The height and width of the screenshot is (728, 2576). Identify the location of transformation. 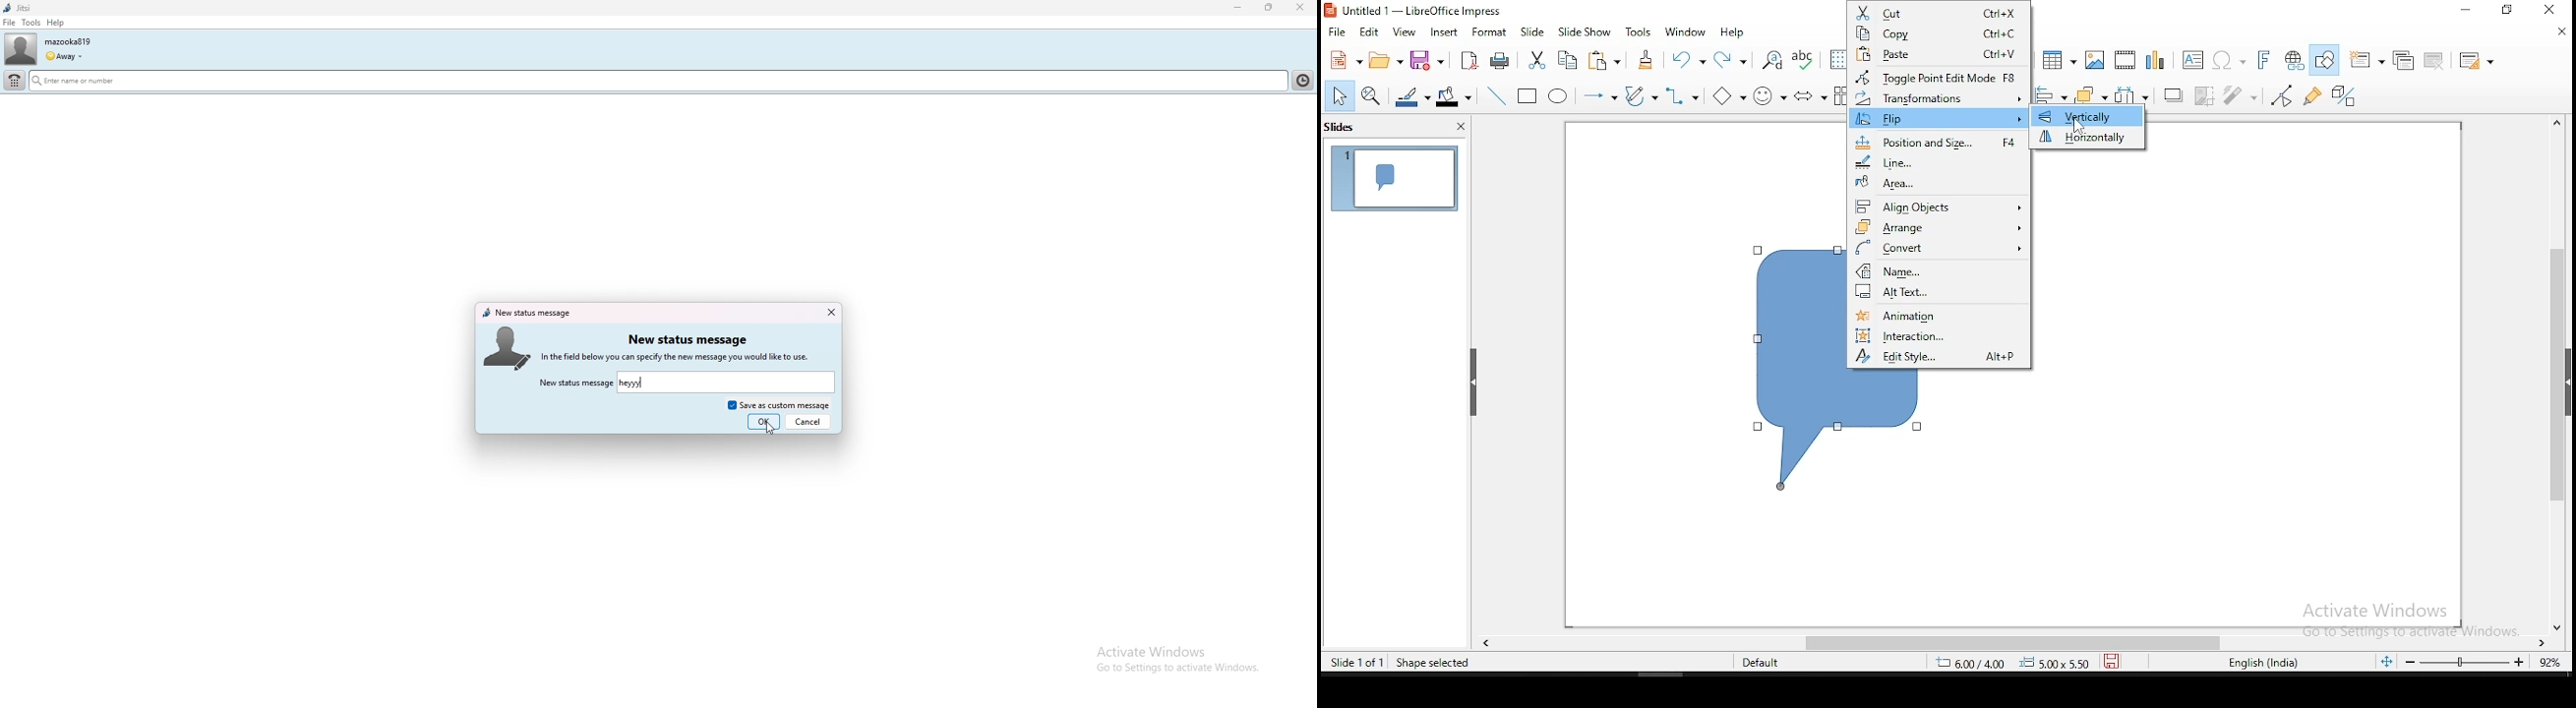
(1937, 98).